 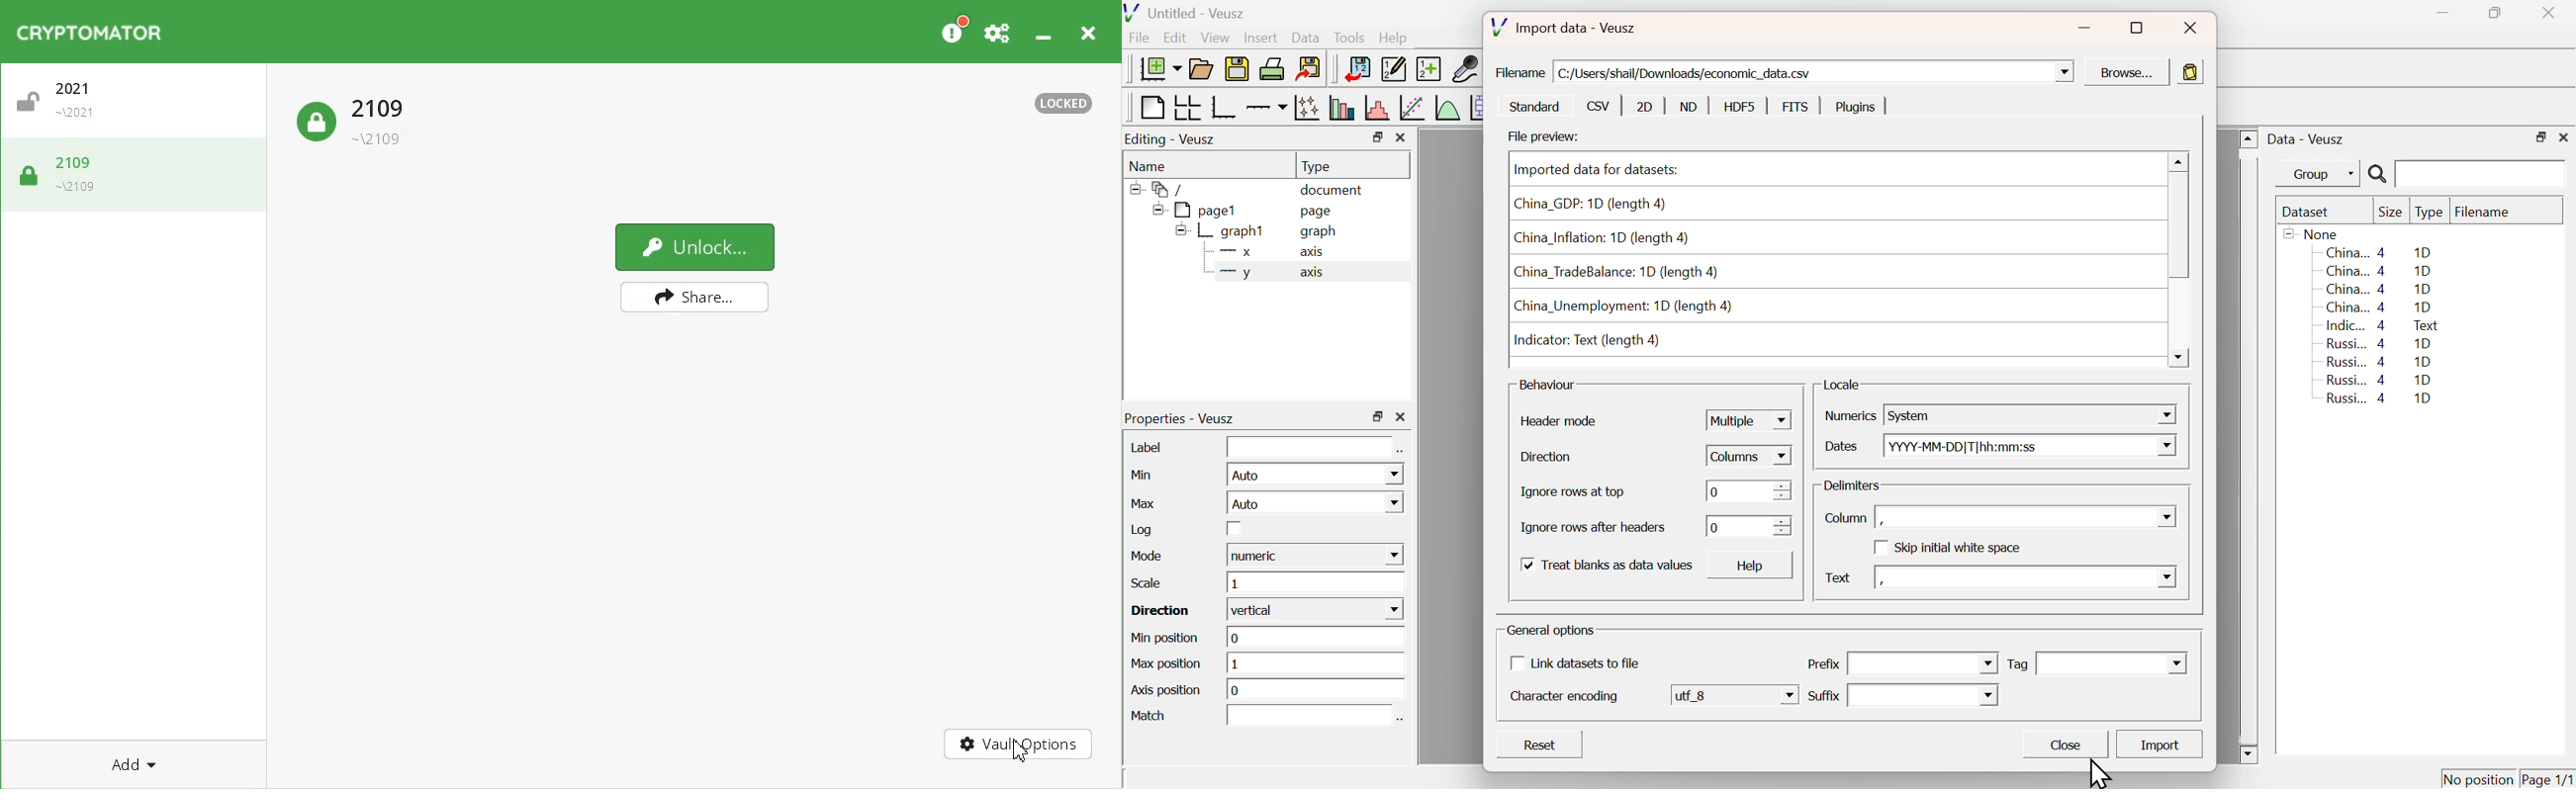 I want to click on China_TradeBalance: 1D (length 4), so click(x=1620, y=273).